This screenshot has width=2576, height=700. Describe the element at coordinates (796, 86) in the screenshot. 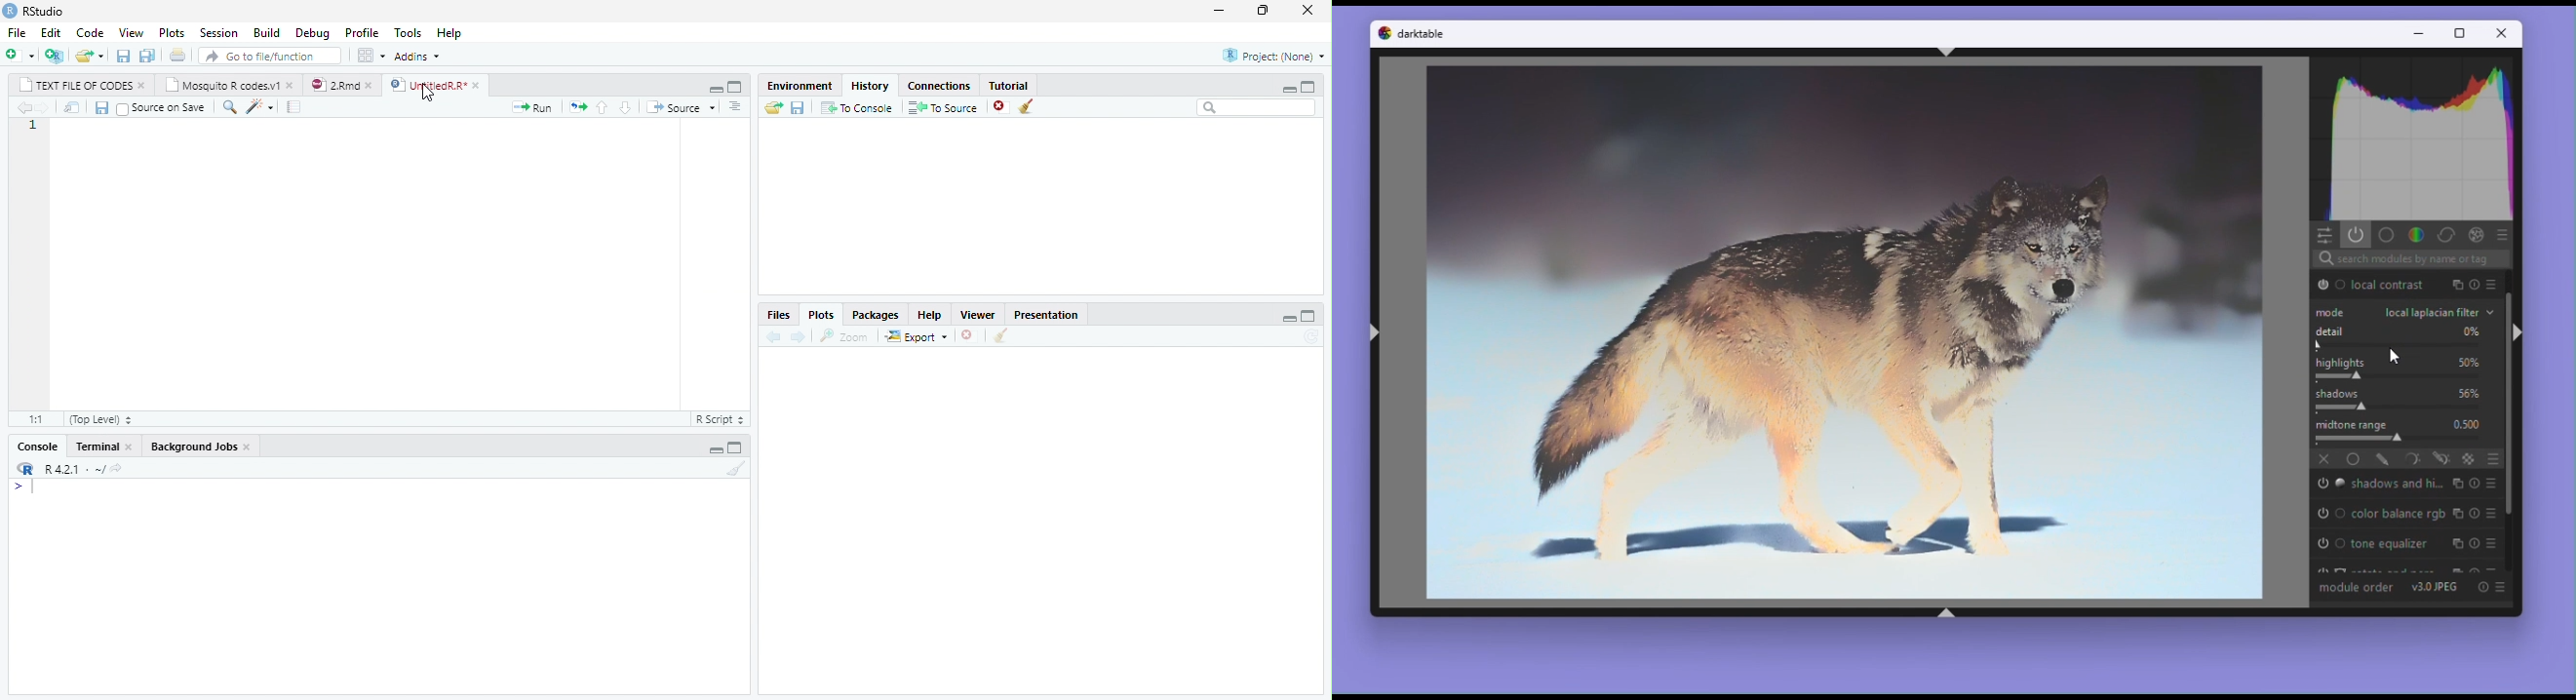

I see `environment` at that location.